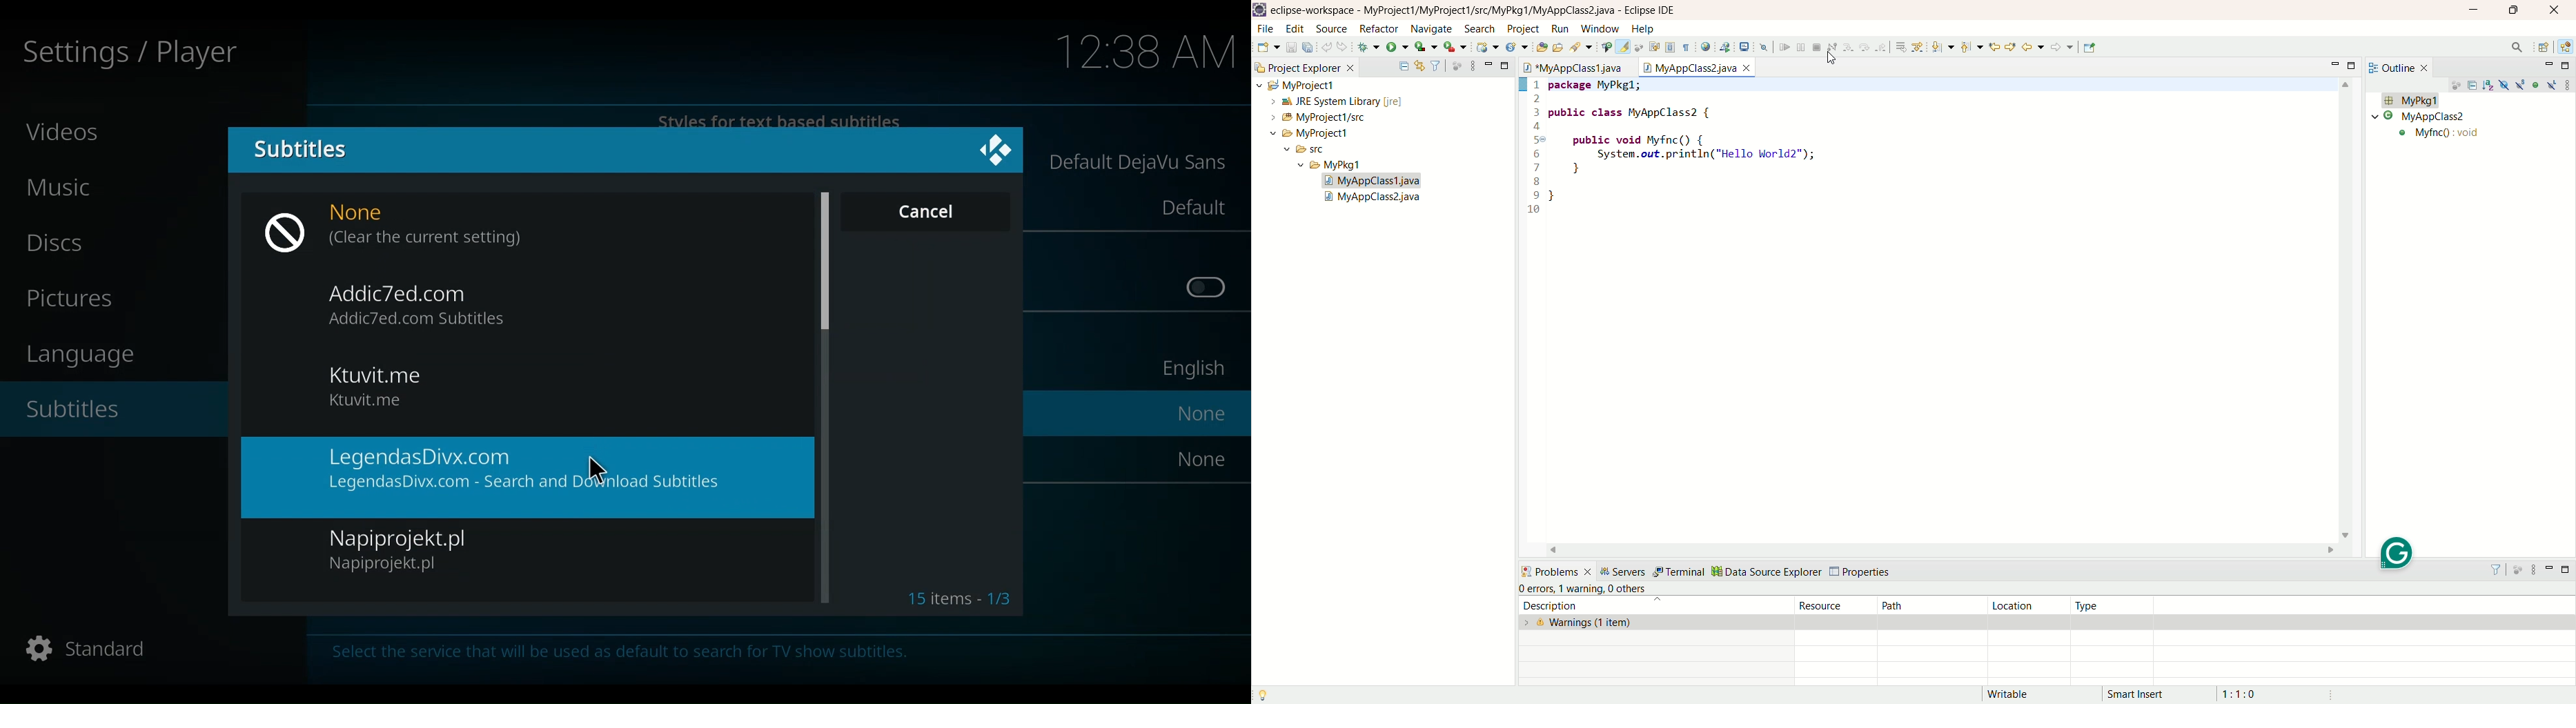 This screenshot has width=2576, height=728. I want to click on language, so click(88, 355).